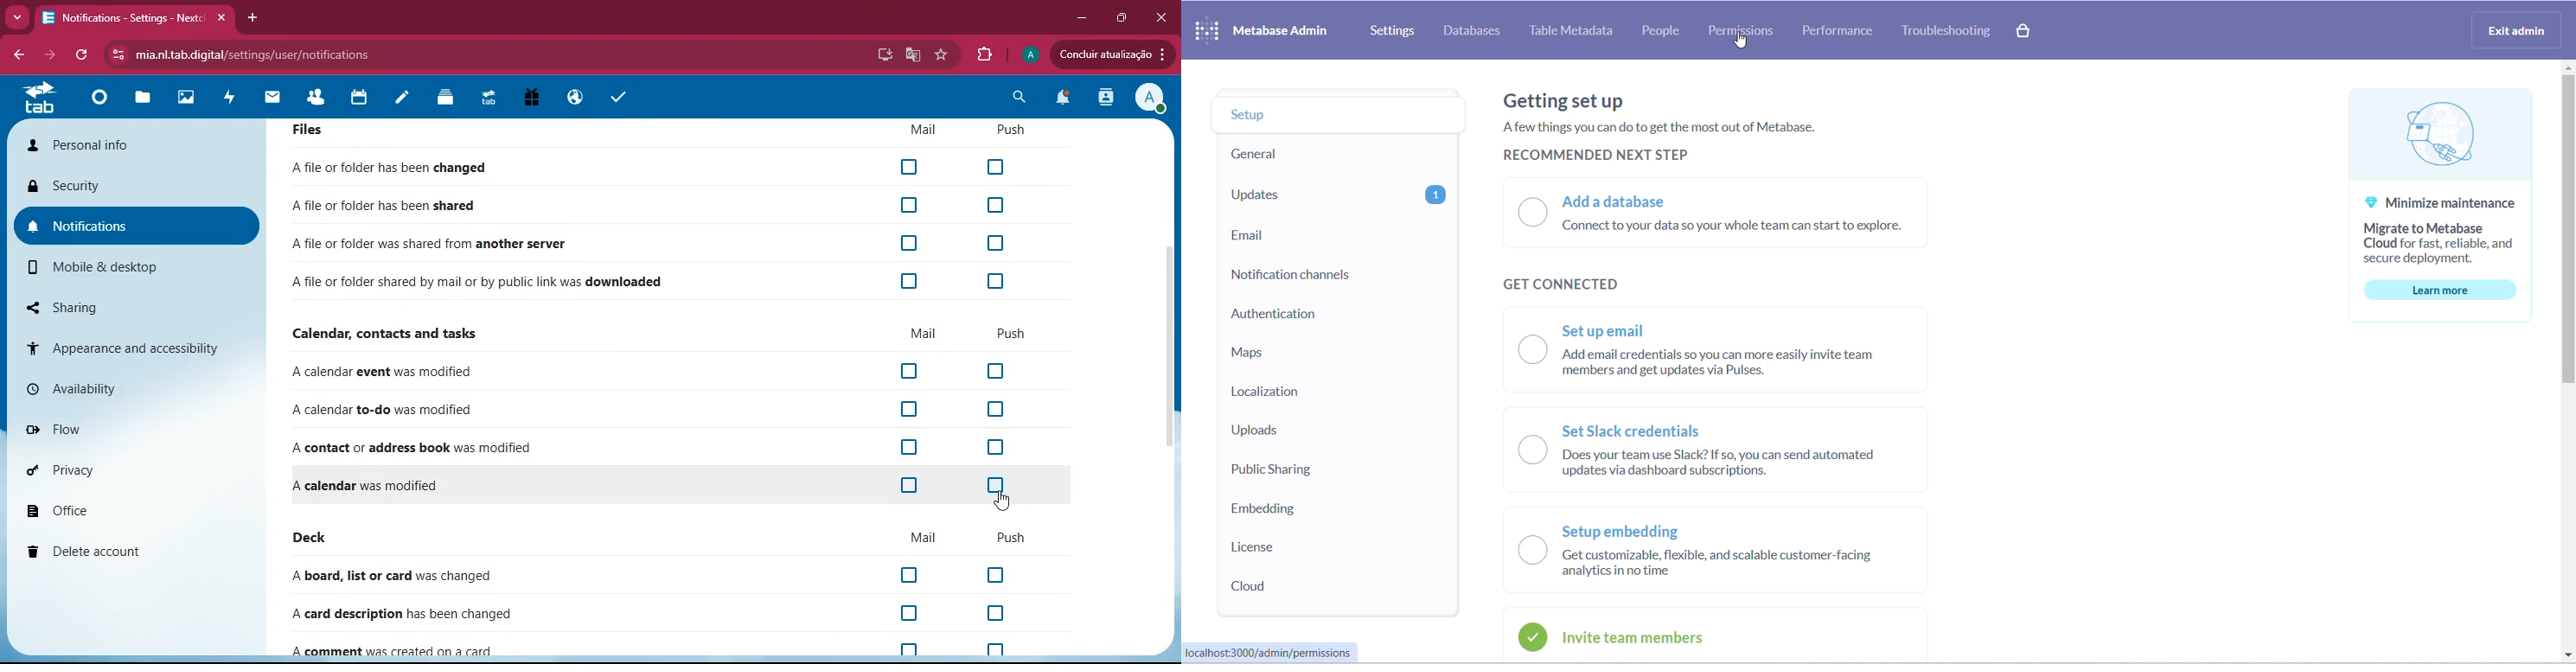  Describe the element at coordinates (137, 227) in the screenshot. I see `notifications` at that location.